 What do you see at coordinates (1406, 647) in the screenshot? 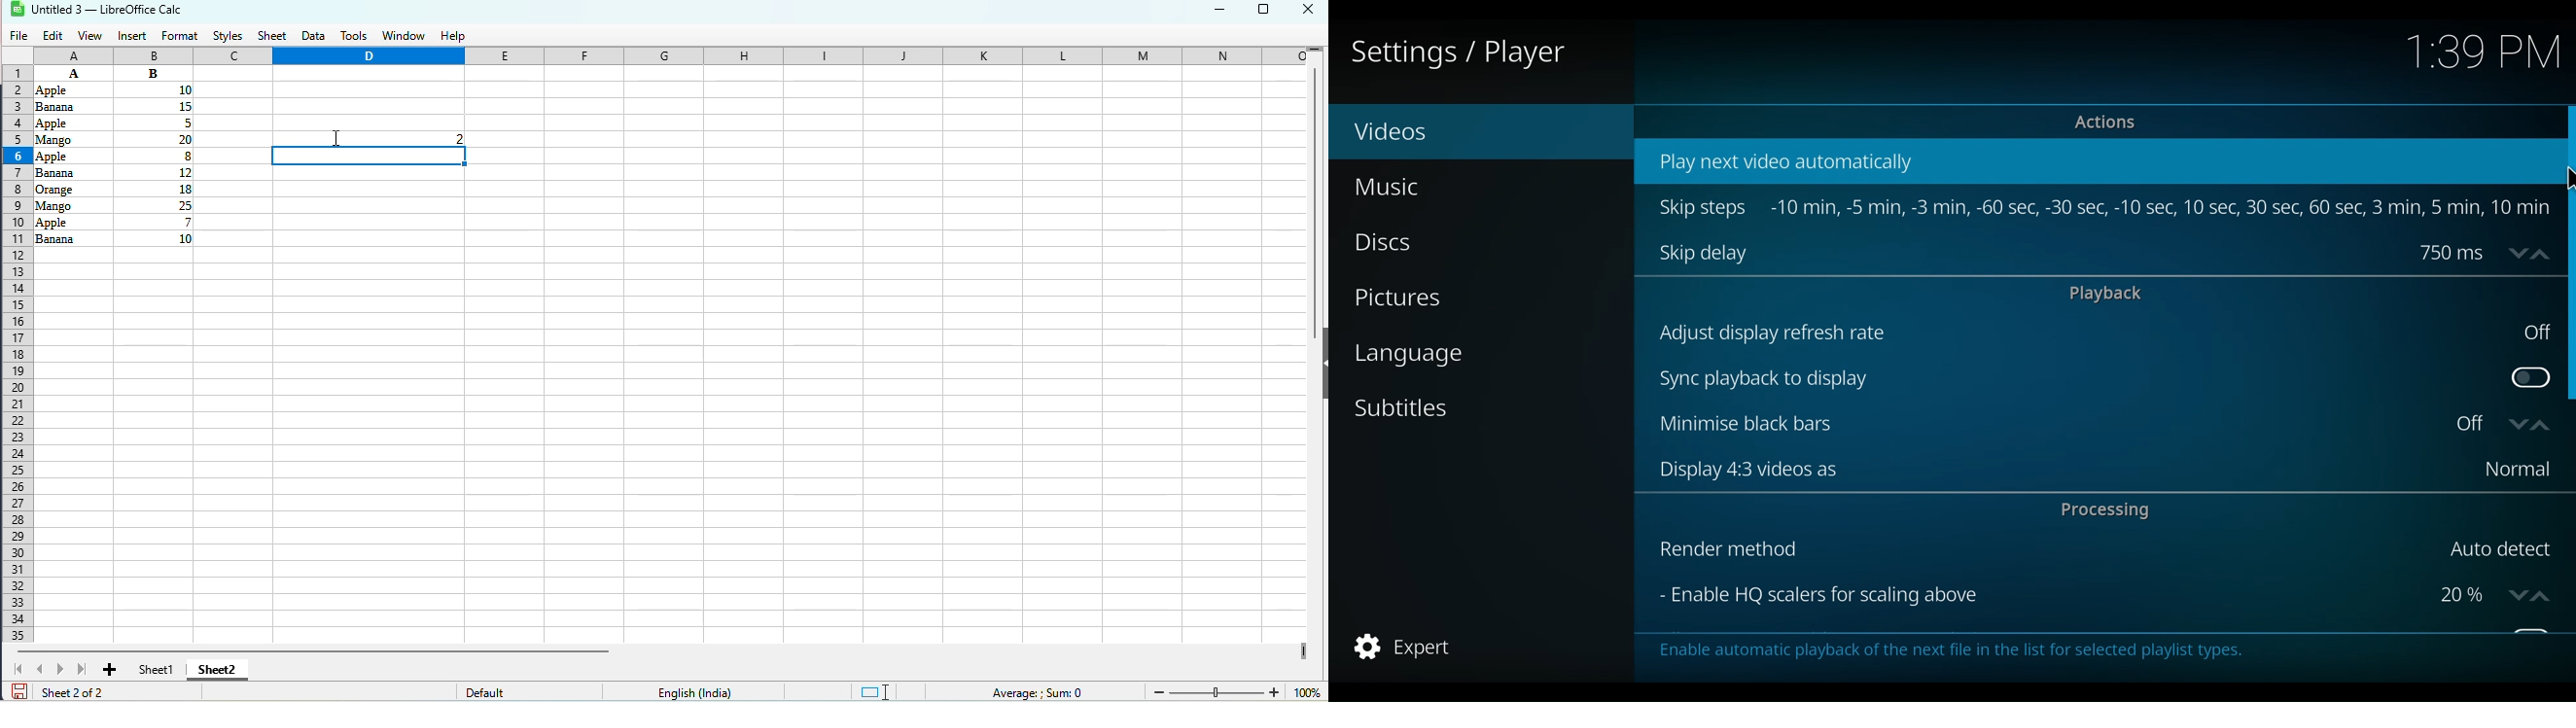
I see `Expert` at bounding box center [1406, 647].